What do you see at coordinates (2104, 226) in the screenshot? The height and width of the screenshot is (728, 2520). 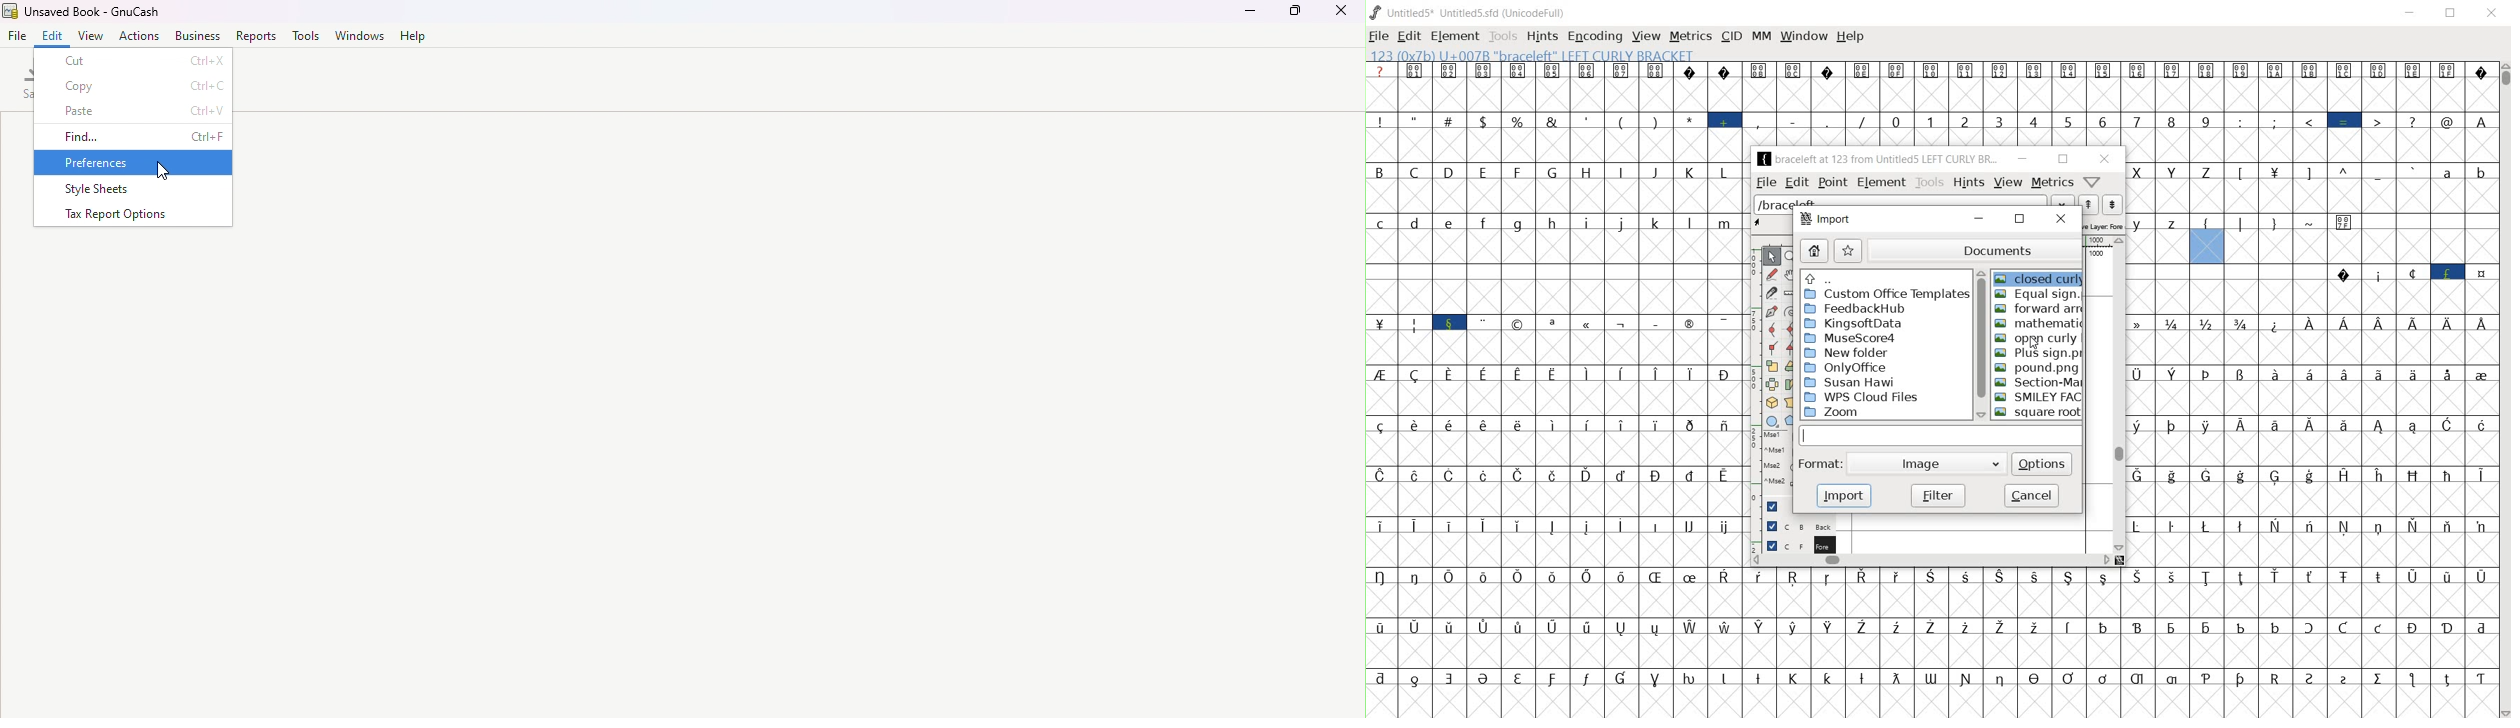 I see `active layer: fore` at bounding box center [2104, 226].